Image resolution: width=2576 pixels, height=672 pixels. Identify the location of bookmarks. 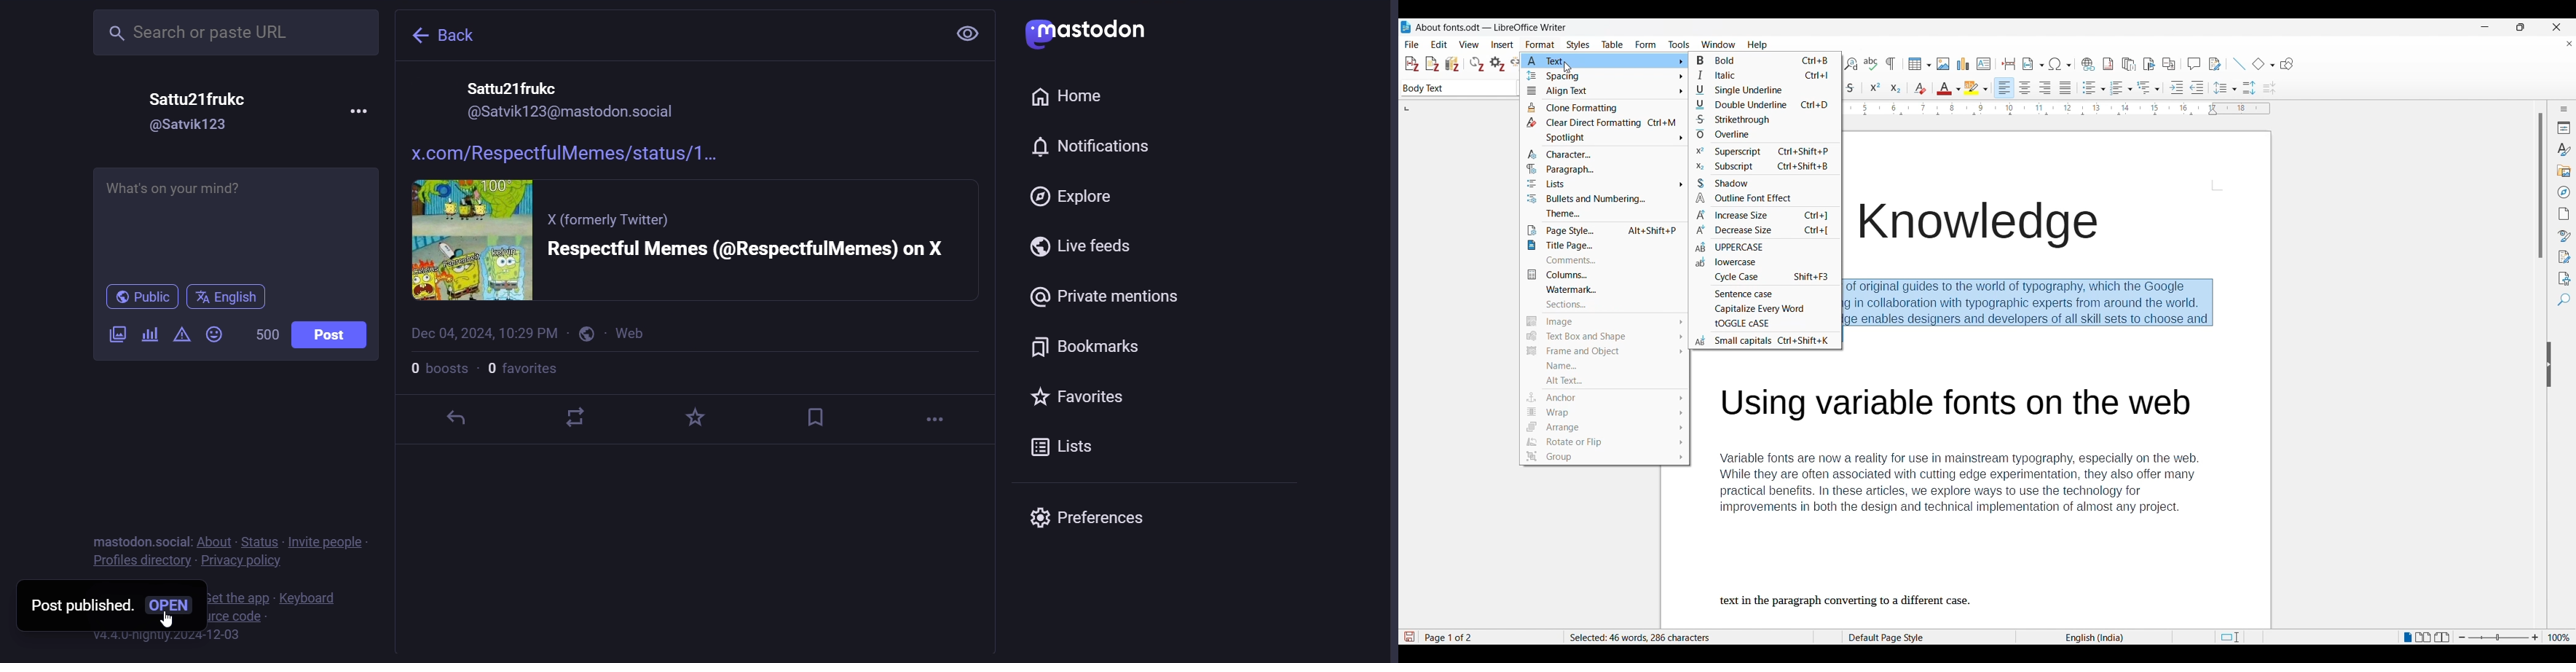
(1086, 348).